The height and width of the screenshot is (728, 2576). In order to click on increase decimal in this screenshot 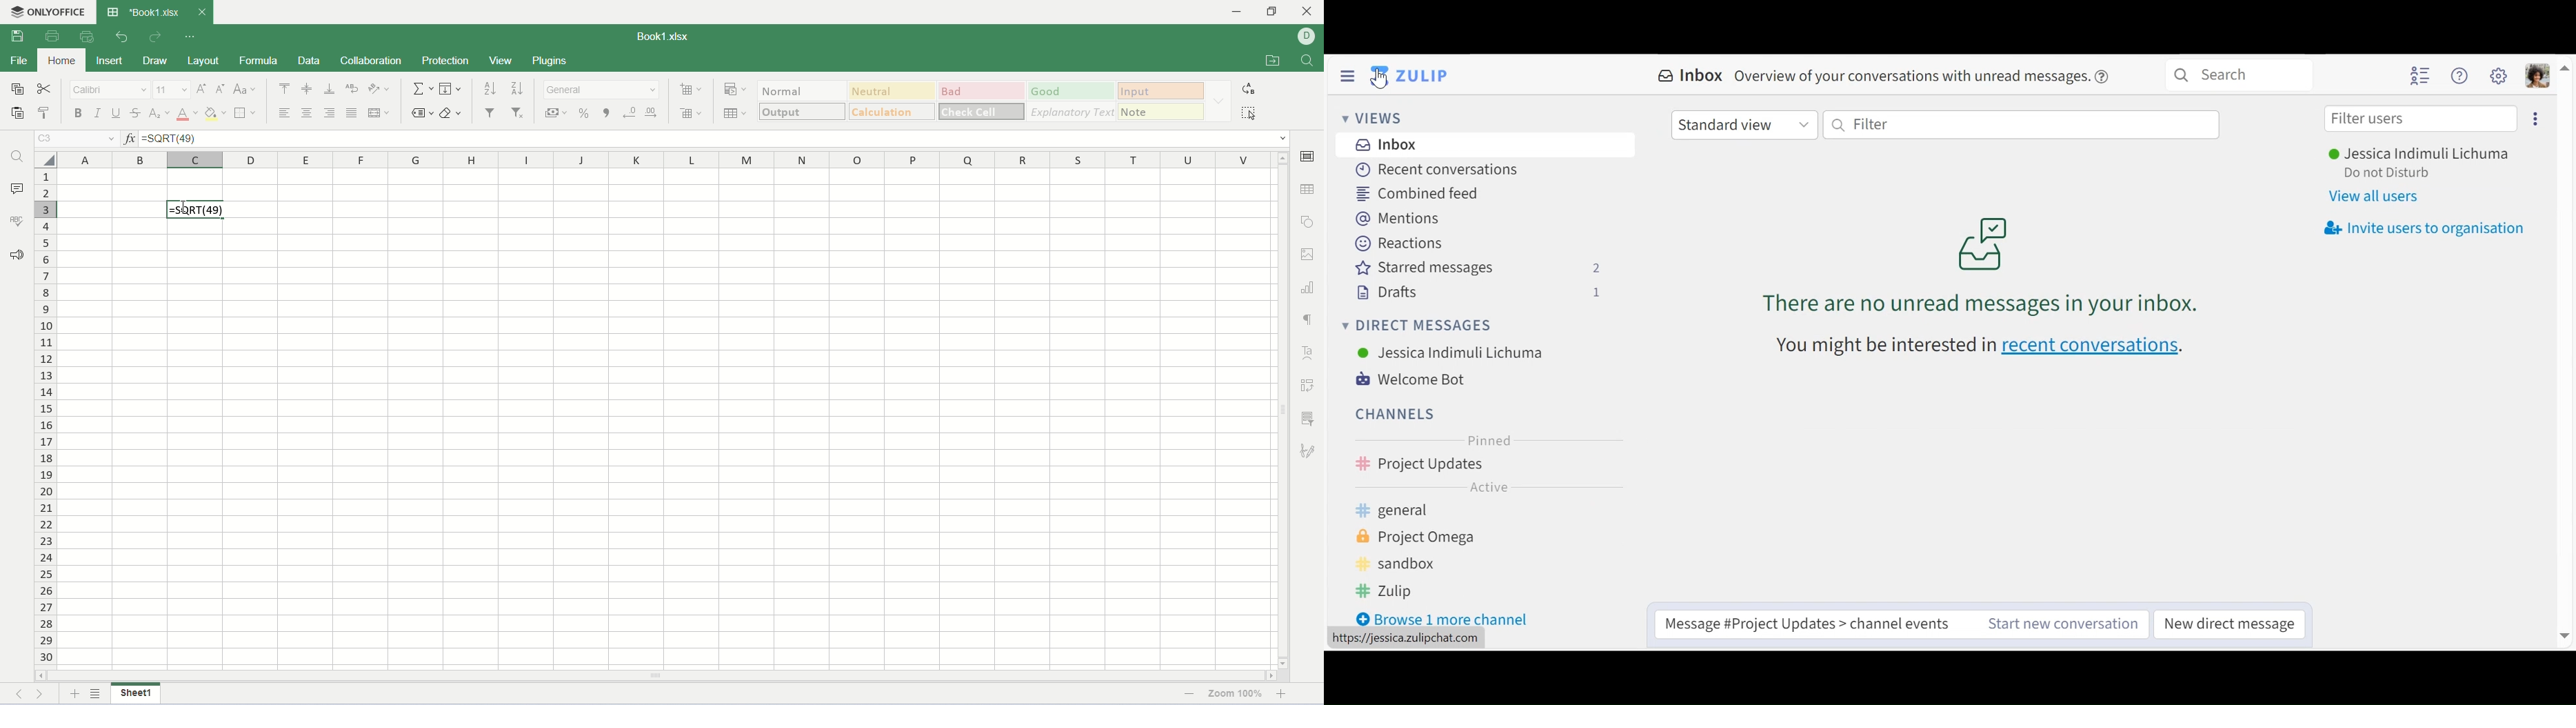, I will do `click(650, 111)`.